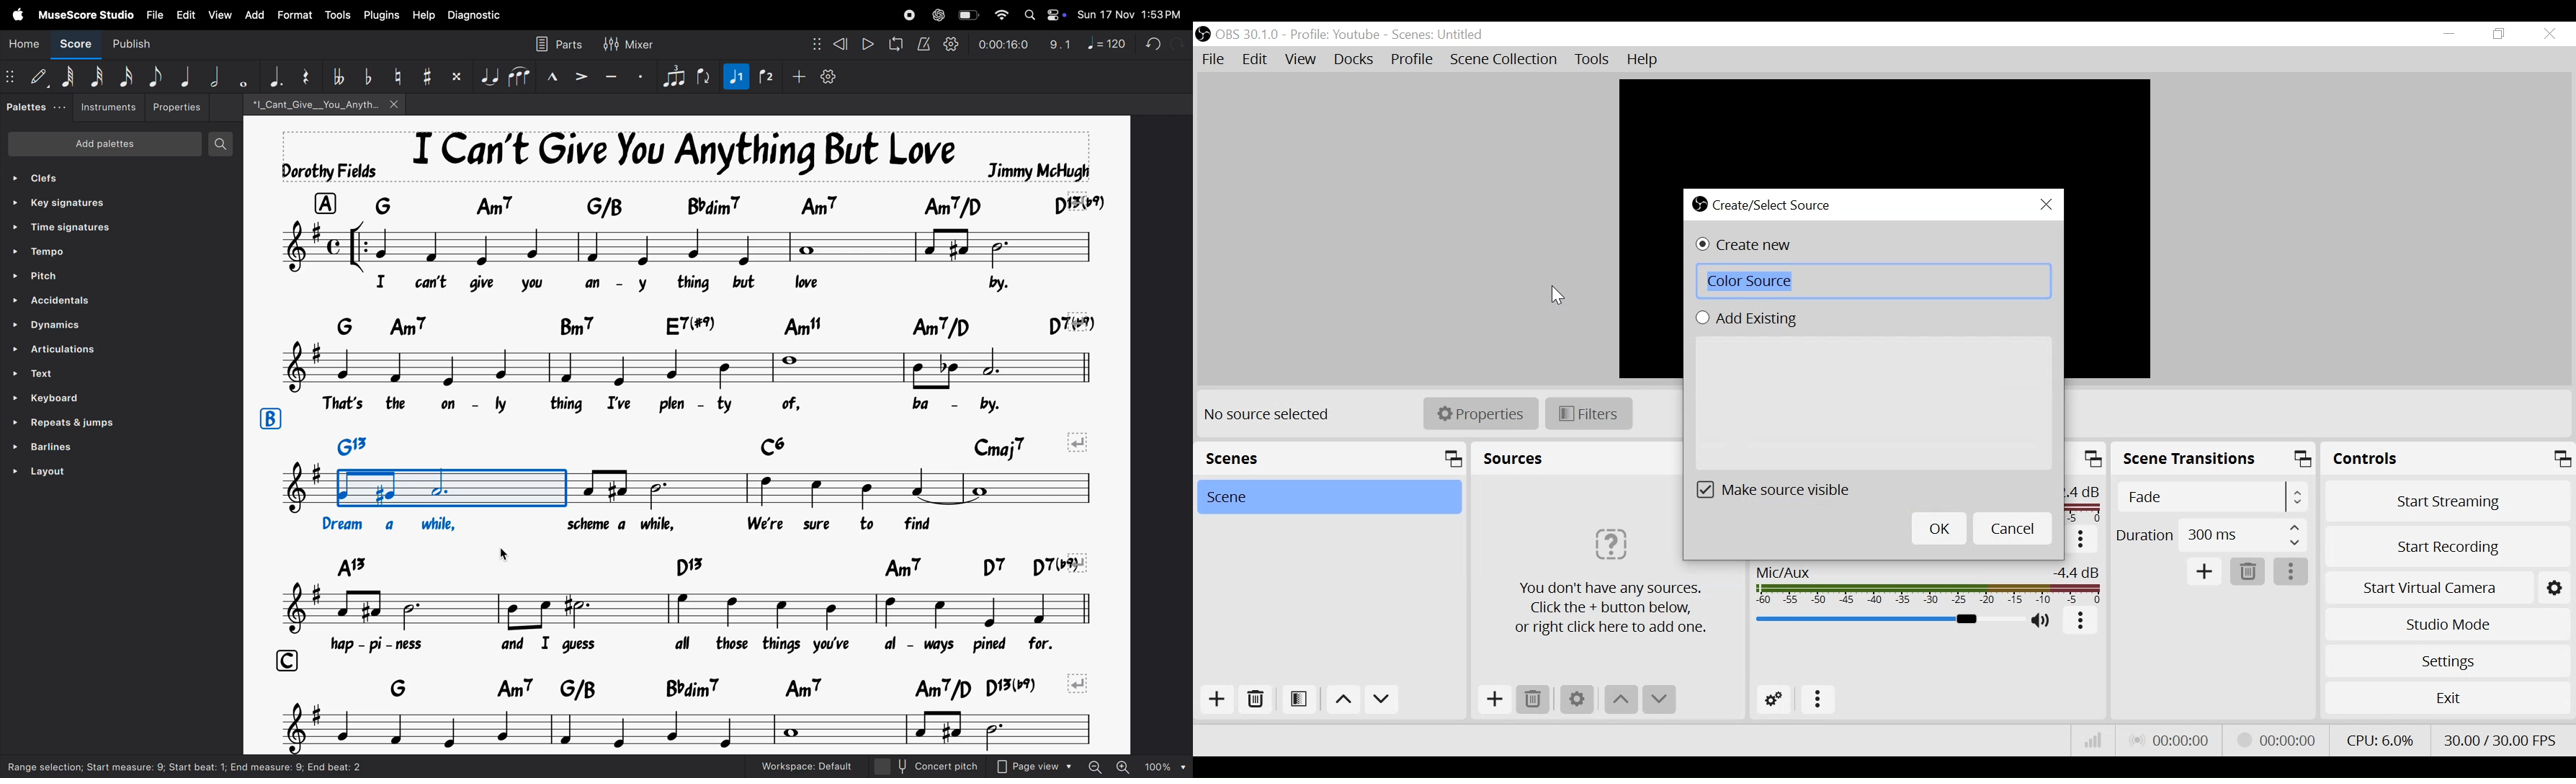 The width and height of the screenshot is (2576, 784). Describe the element at coordinates (489, 76) in the screenshot. I see `tie` at that location.